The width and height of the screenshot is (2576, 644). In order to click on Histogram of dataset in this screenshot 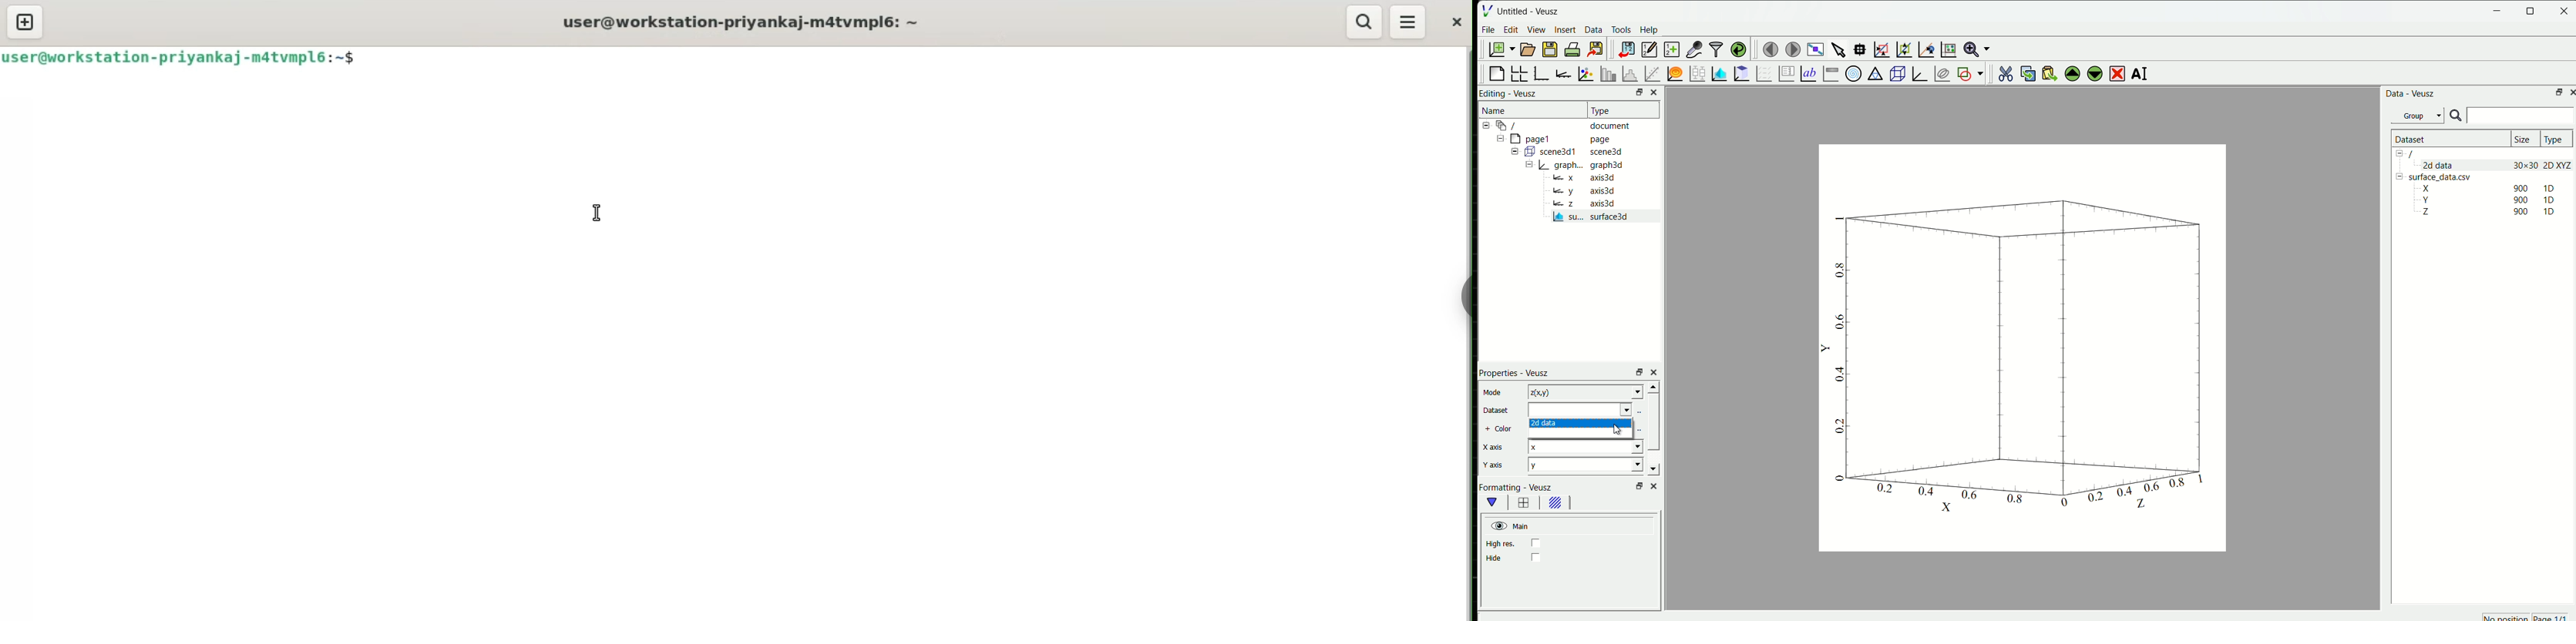, I will do `click(1630, 73)`.